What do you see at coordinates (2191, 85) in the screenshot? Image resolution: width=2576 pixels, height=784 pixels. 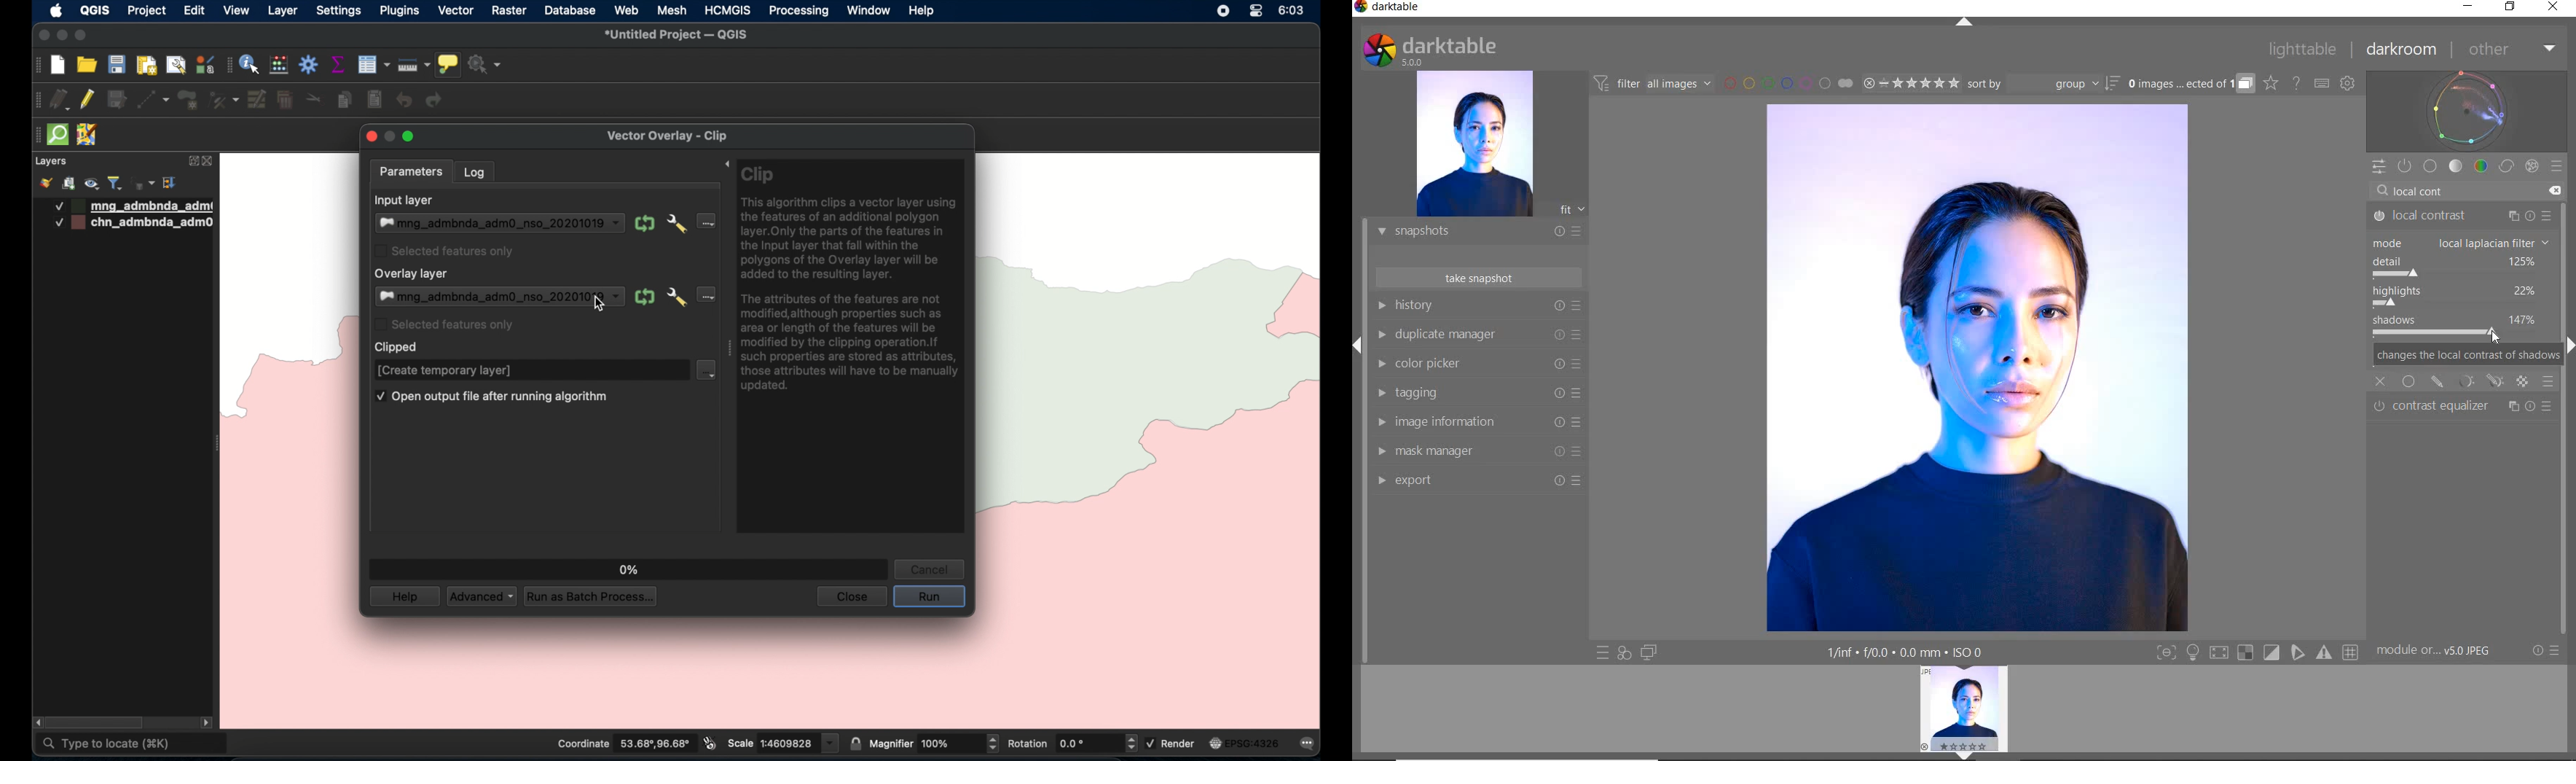 I see `EXPAND GROUPED IMAGES` at bounding box center [2191, 85].